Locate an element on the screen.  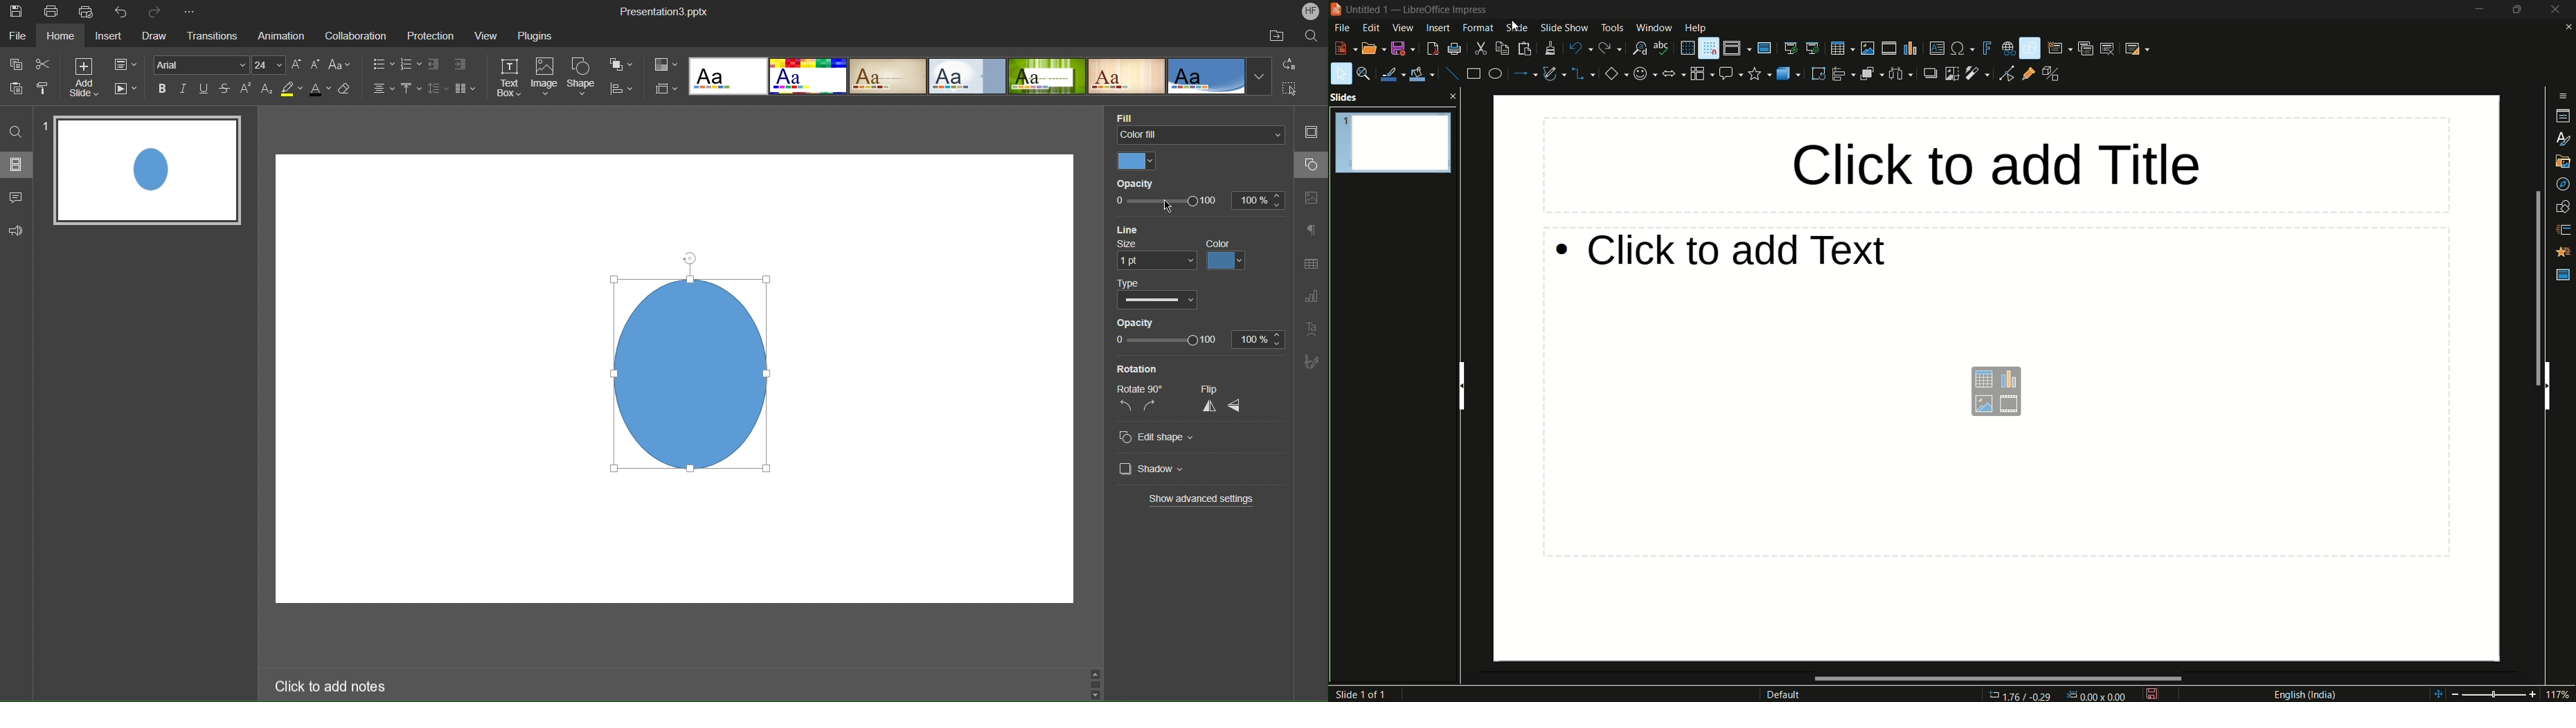
find and replace is located at coordinates (1638, 49).